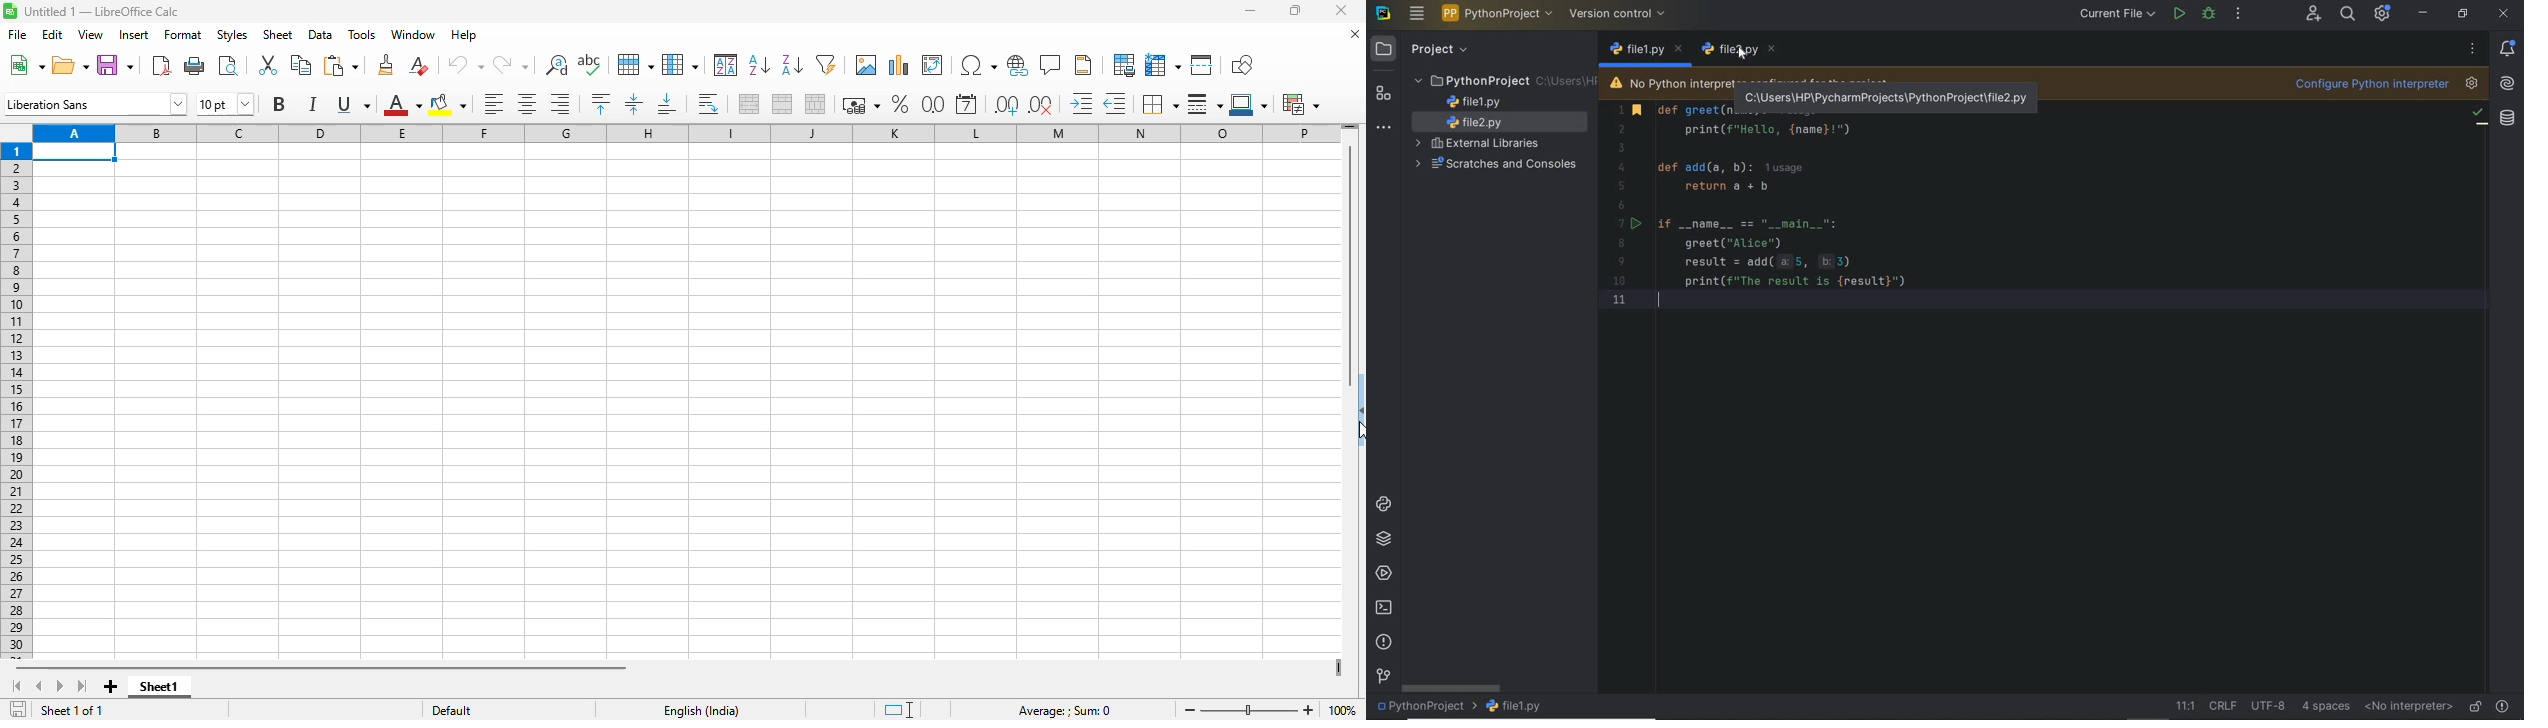 This screenshot has width=2548, height=728. What do you see at coordinates (1342, 710) in the screenshot?
I see `zoom factor` at bounding box center [1342, 710].